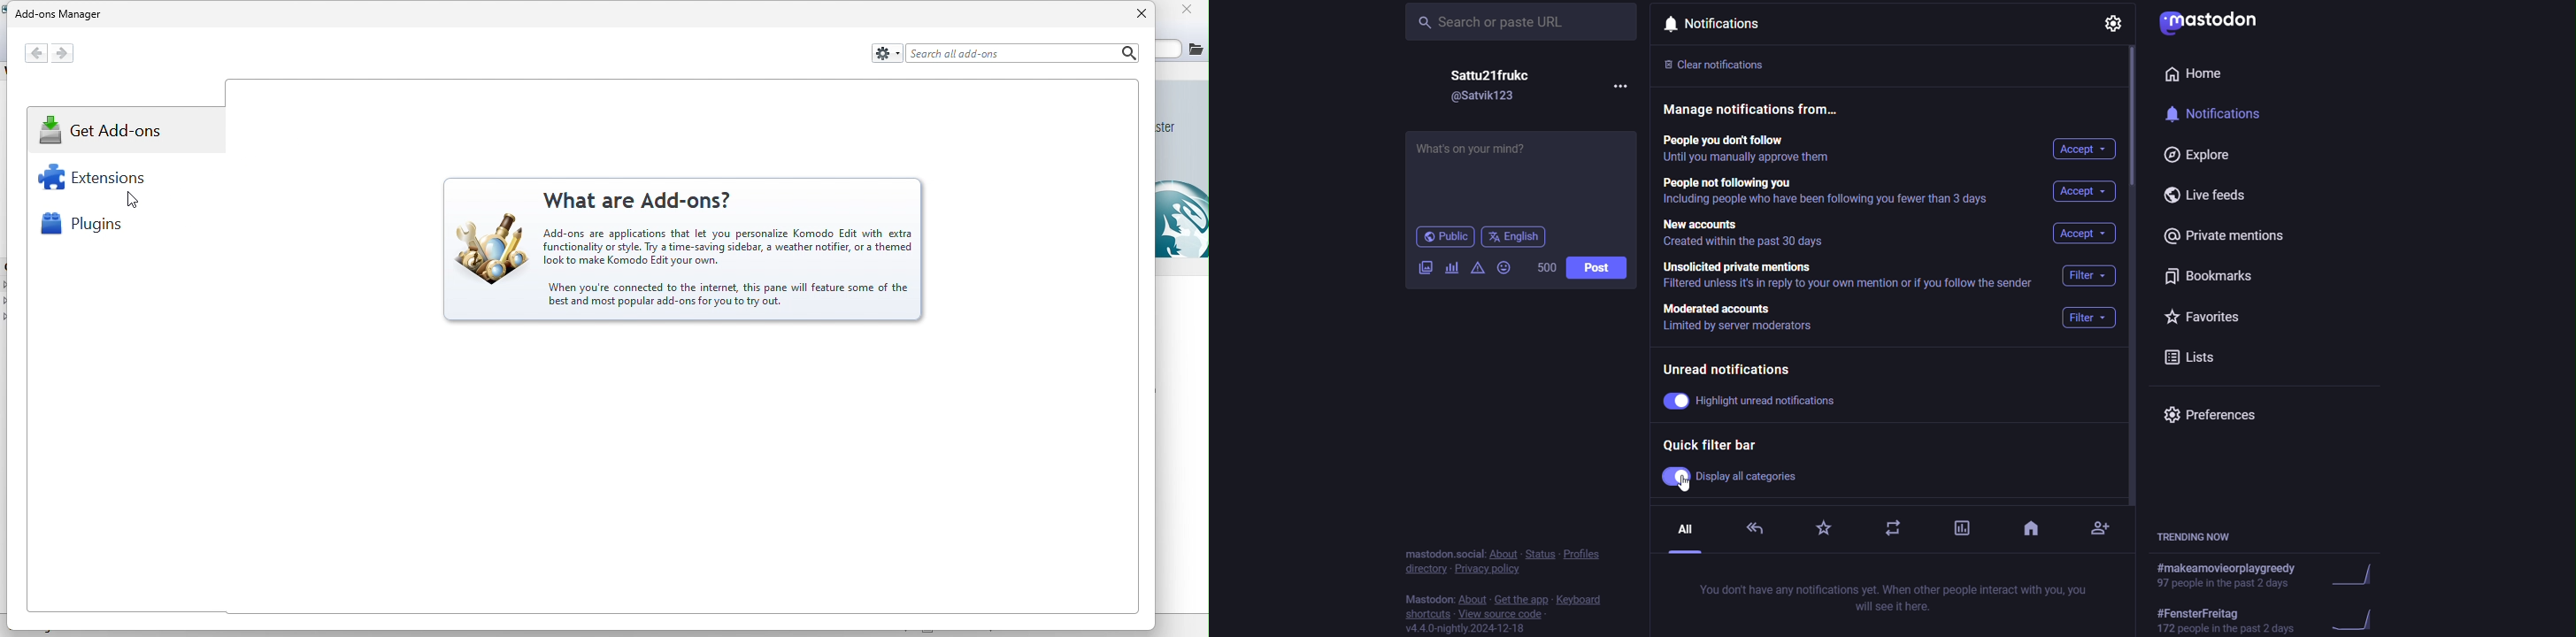 This screenshot has height=644, width=2576. I want to click on follows, so click(2106, 525).